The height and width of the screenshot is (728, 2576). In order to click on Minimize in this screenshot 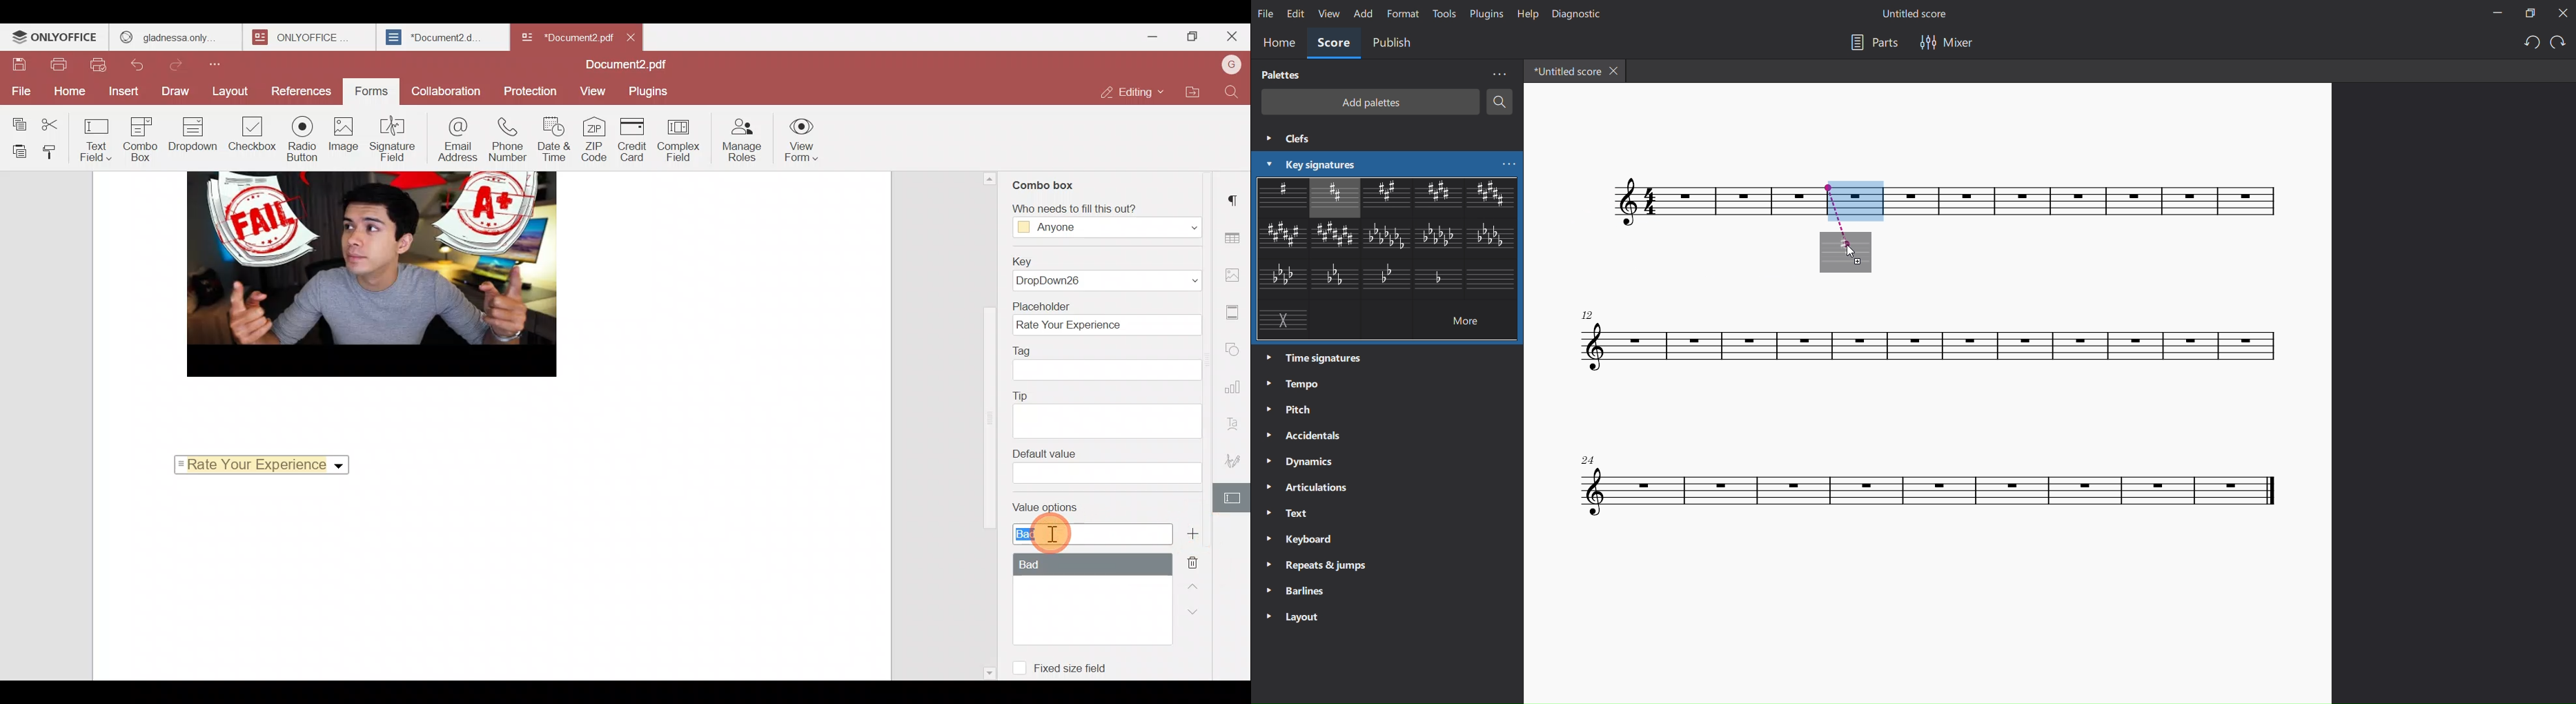, I will do `click(1142, 39)`.